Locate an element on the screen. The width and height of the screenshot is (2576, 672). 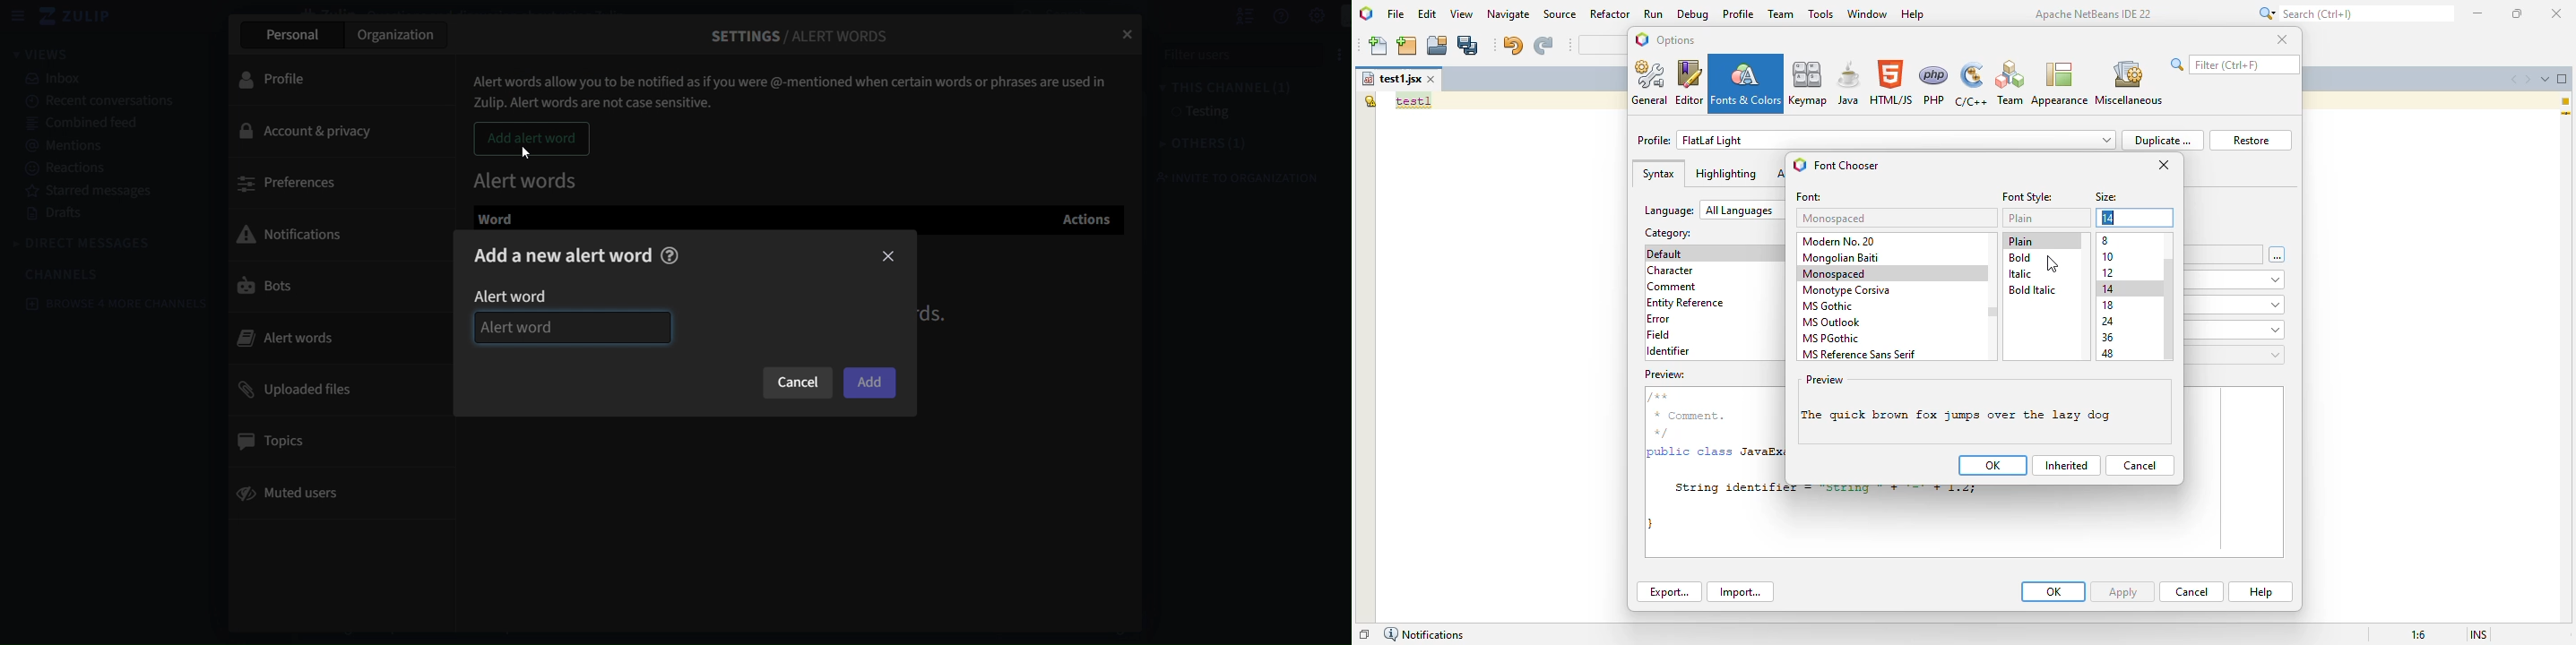
notifications is located at coordinates (300, 232).